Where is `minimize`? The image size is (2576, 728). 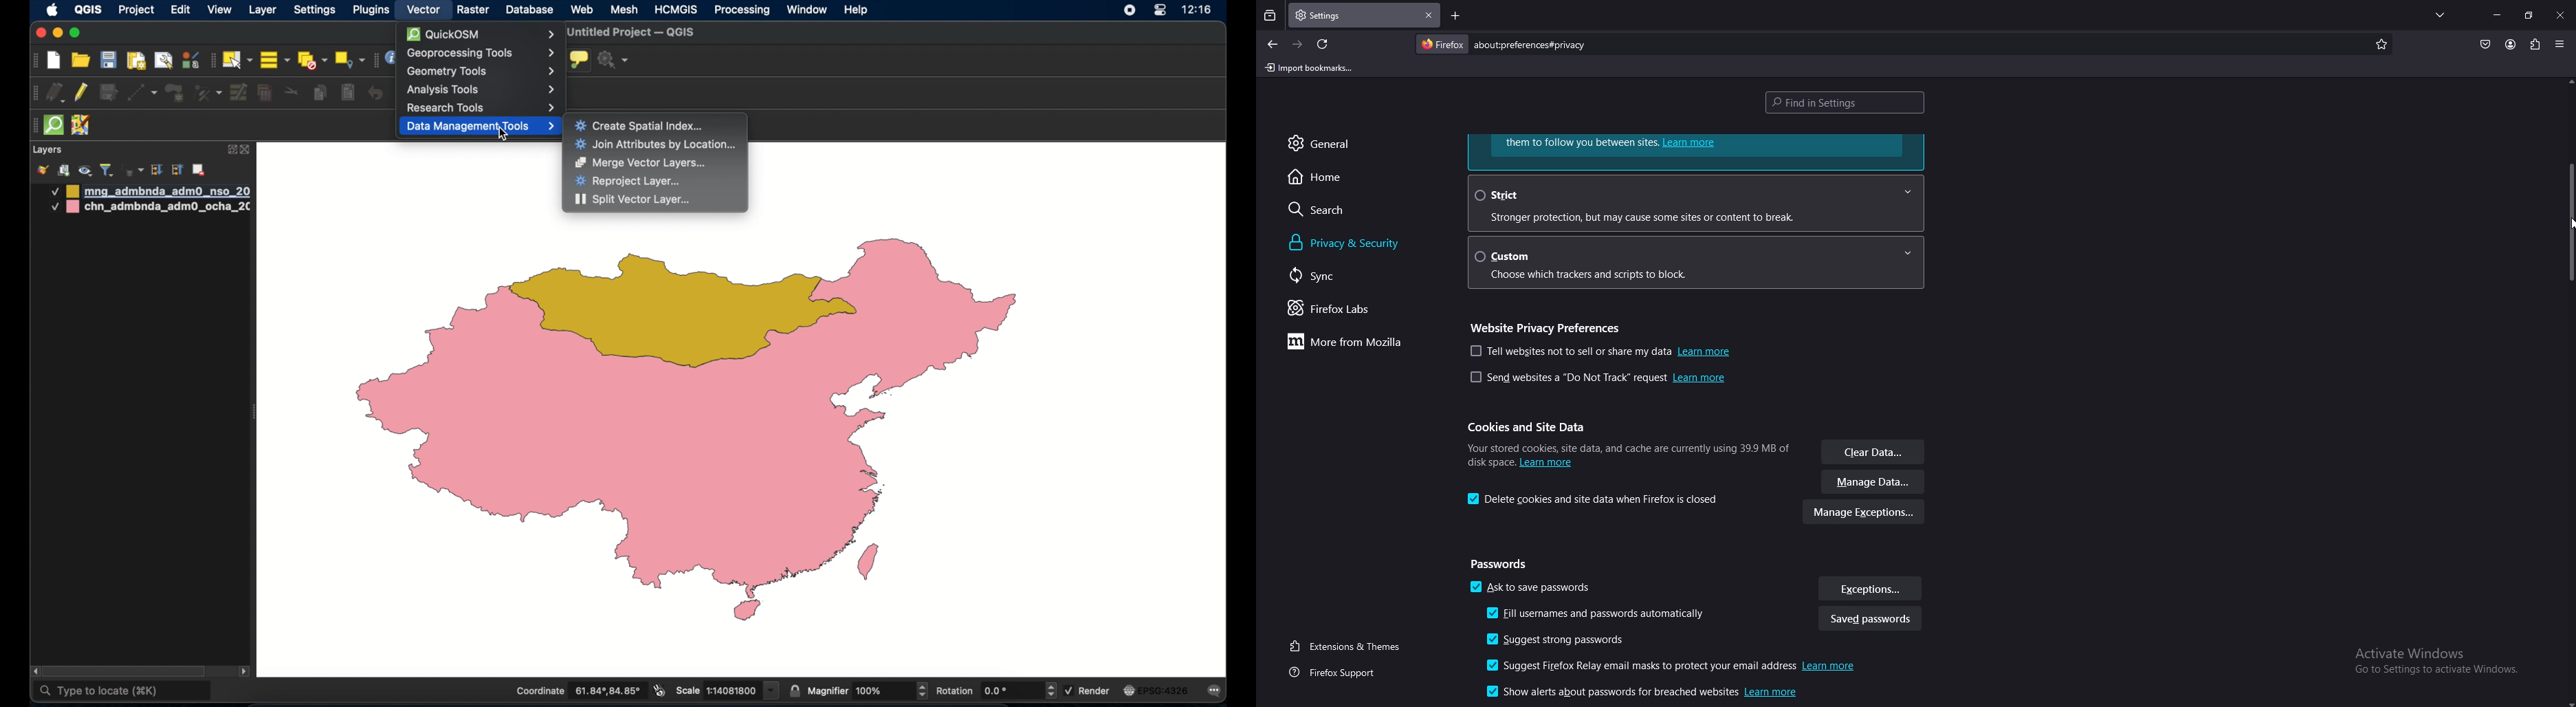
minimize is located at coordinates (57, 34).